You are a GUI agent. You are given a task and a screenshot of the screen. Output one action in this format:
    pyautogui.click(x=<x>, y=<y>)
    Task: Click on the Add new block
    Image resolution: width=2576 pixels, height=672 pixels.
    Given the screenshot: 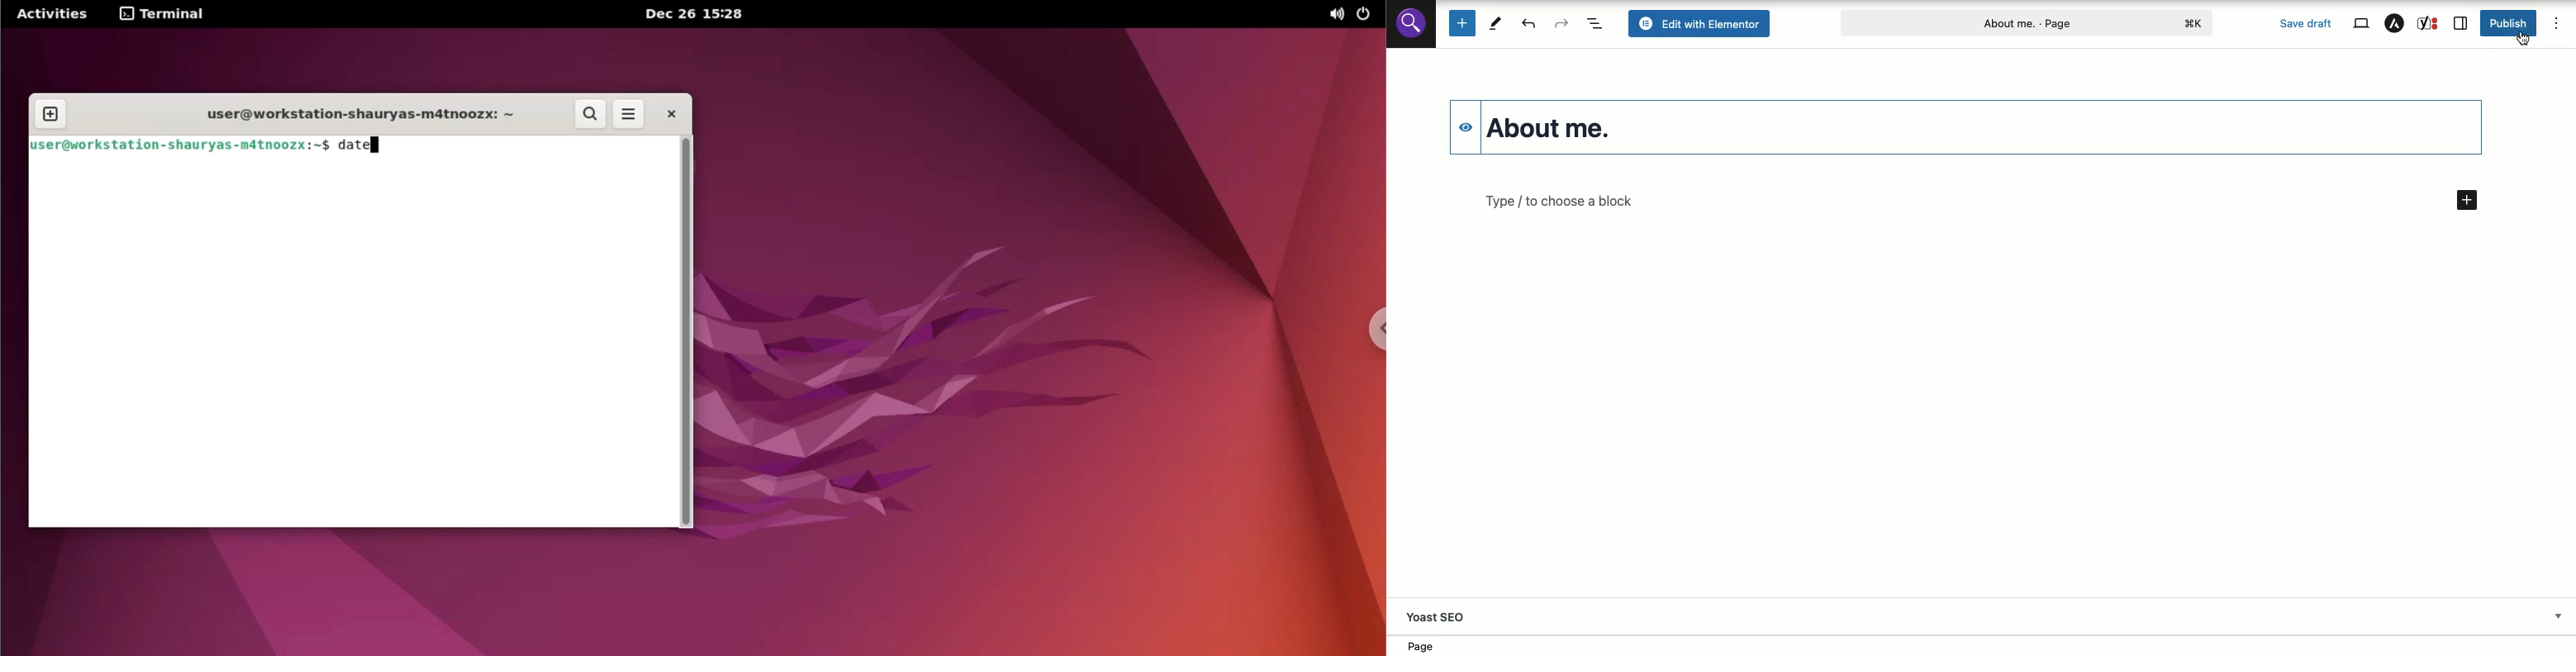 What is the action you would take?
    pyautogui.click(x=1461, y=23)
    